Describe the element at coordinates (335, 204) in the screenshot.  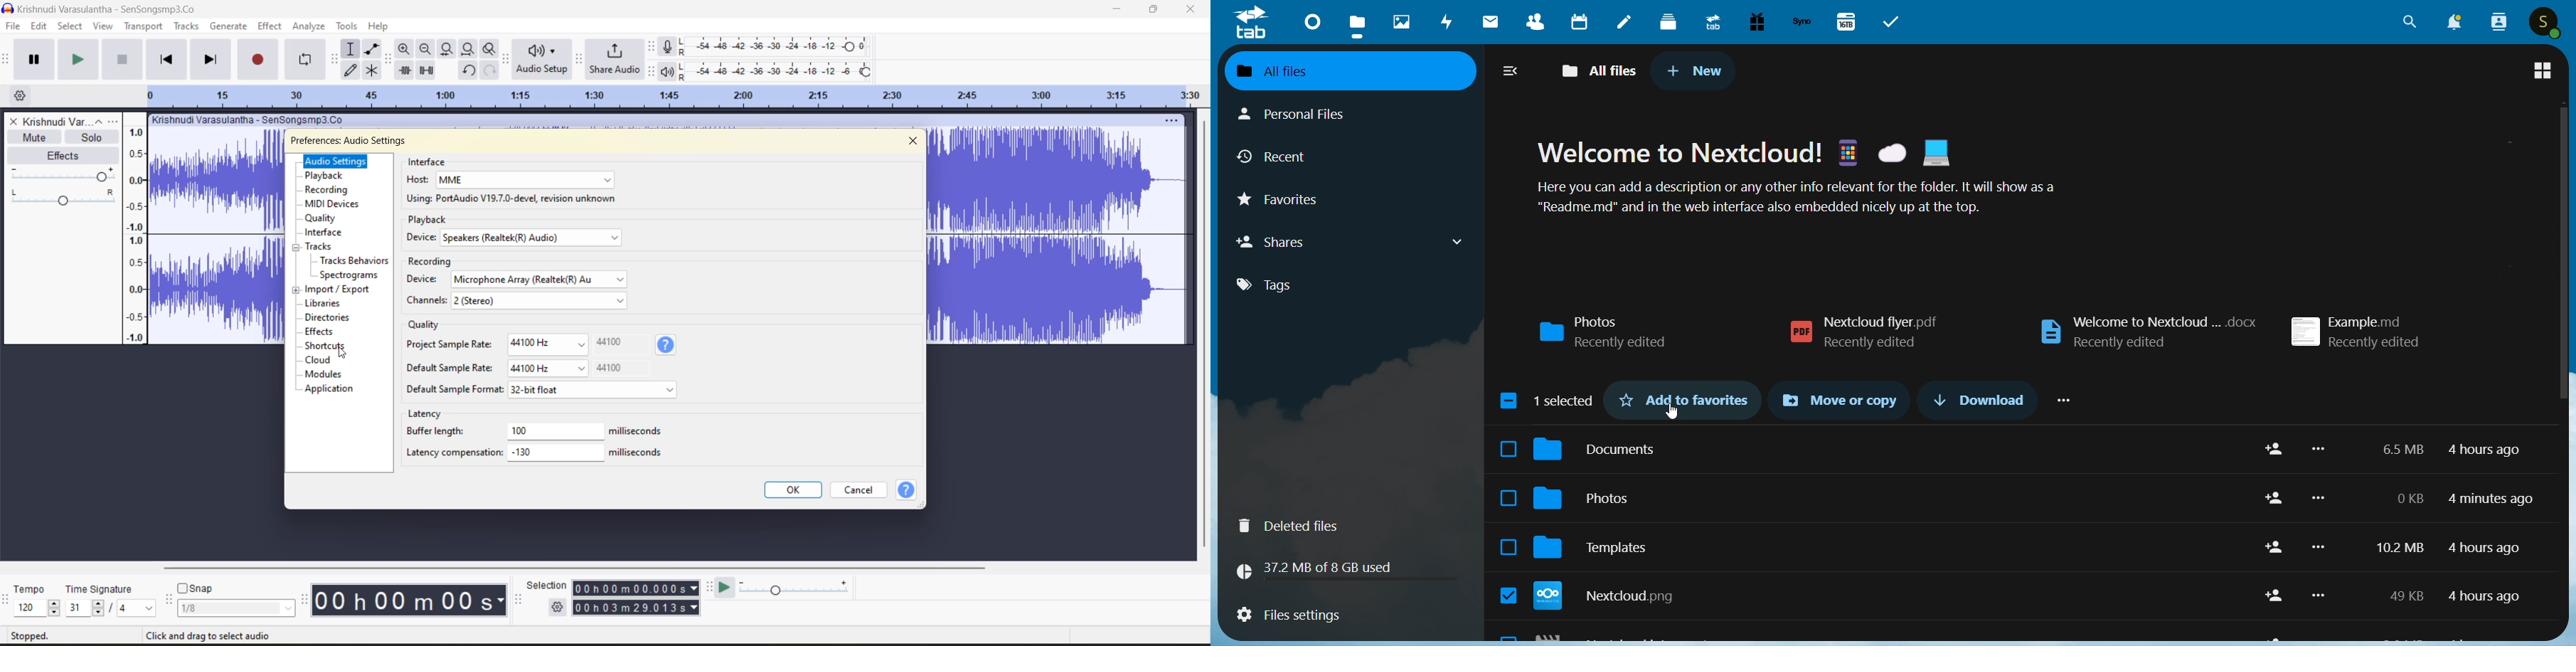
I see `midi devices` at that location.